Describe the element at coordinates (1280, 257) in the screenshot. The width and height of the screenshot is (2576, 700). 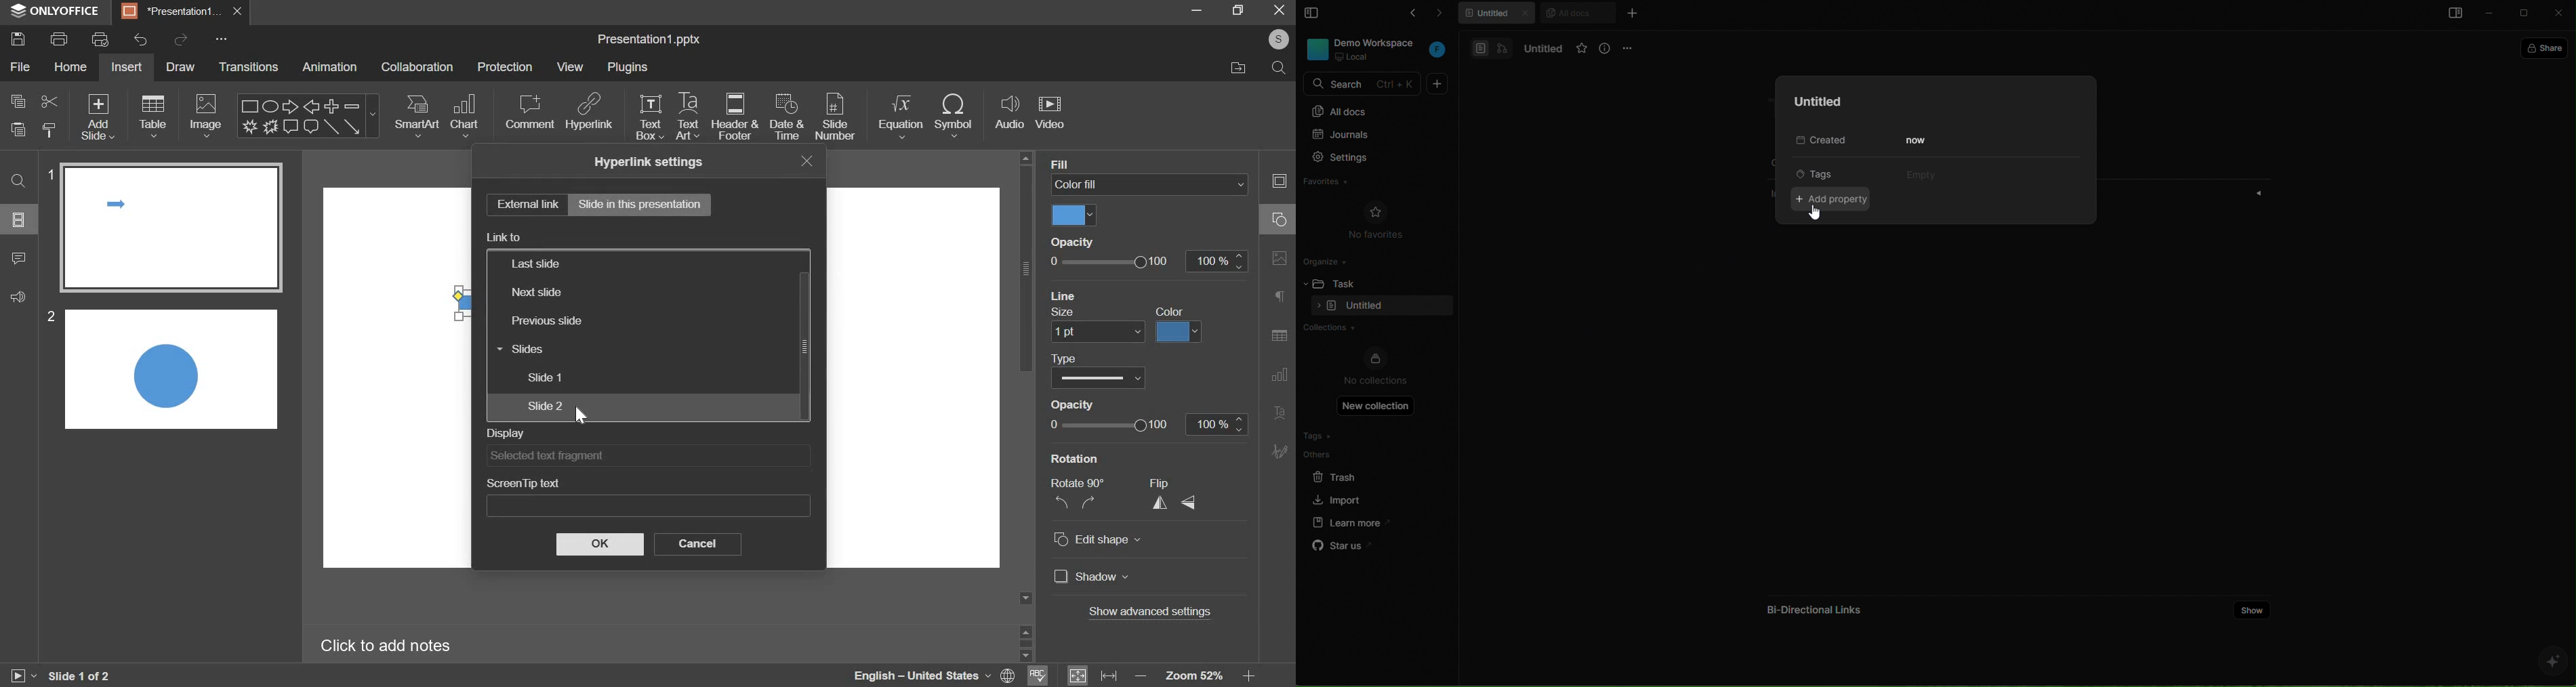
I see `Image settings` at that location.